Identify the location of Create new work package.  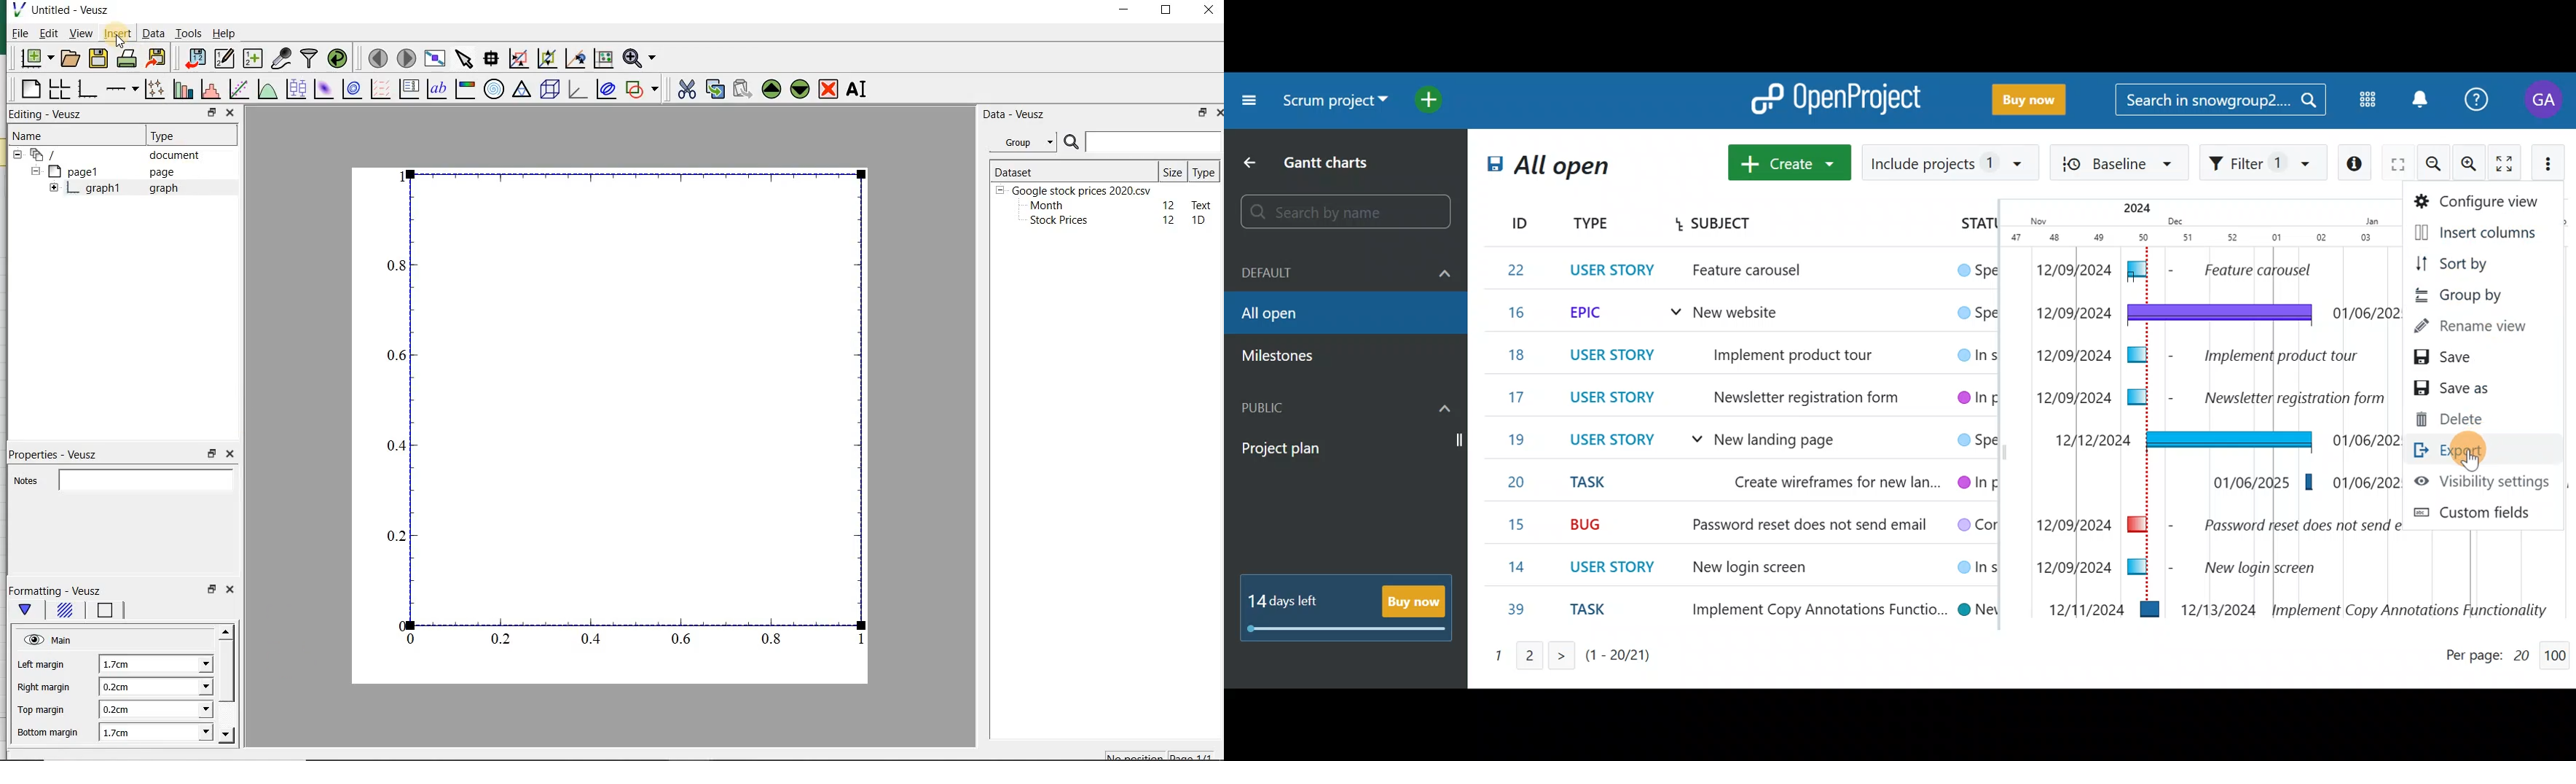
(1790, 161).